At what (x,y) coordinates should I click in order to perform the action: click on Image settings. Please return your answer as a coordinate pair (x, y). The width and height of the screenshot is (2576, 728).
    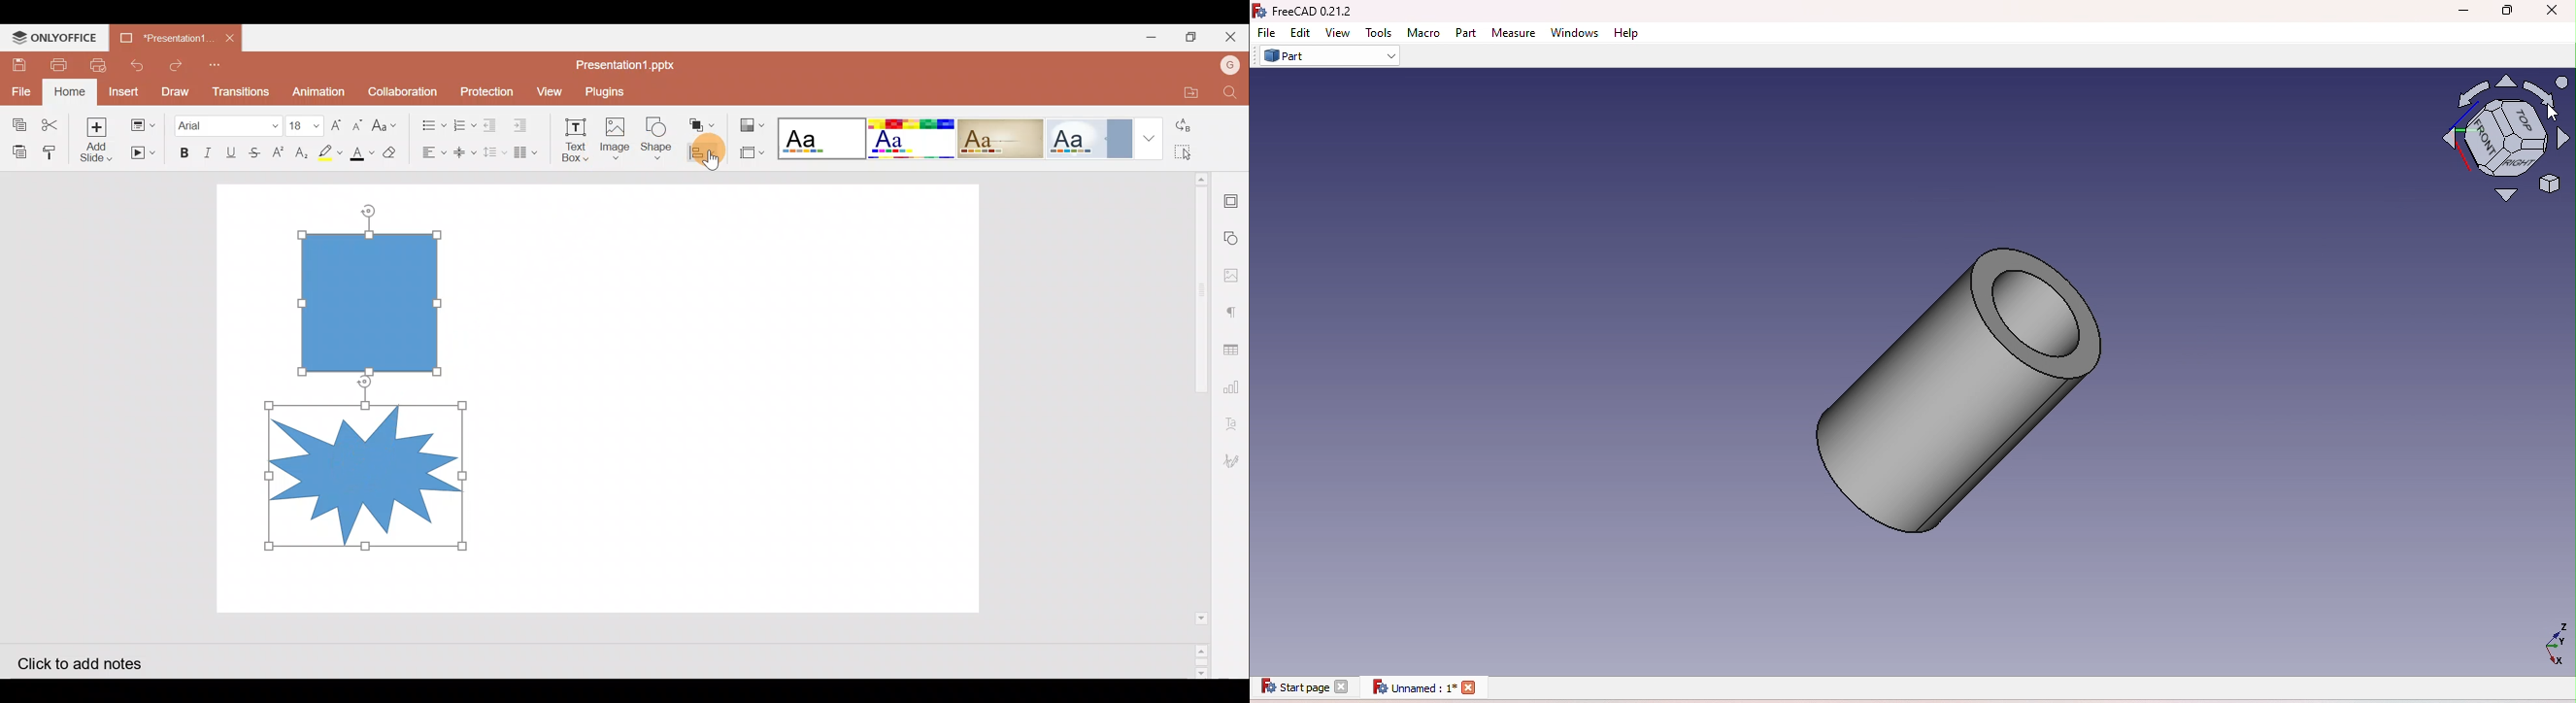
    Looking at the image, I should click on (1235, 271).